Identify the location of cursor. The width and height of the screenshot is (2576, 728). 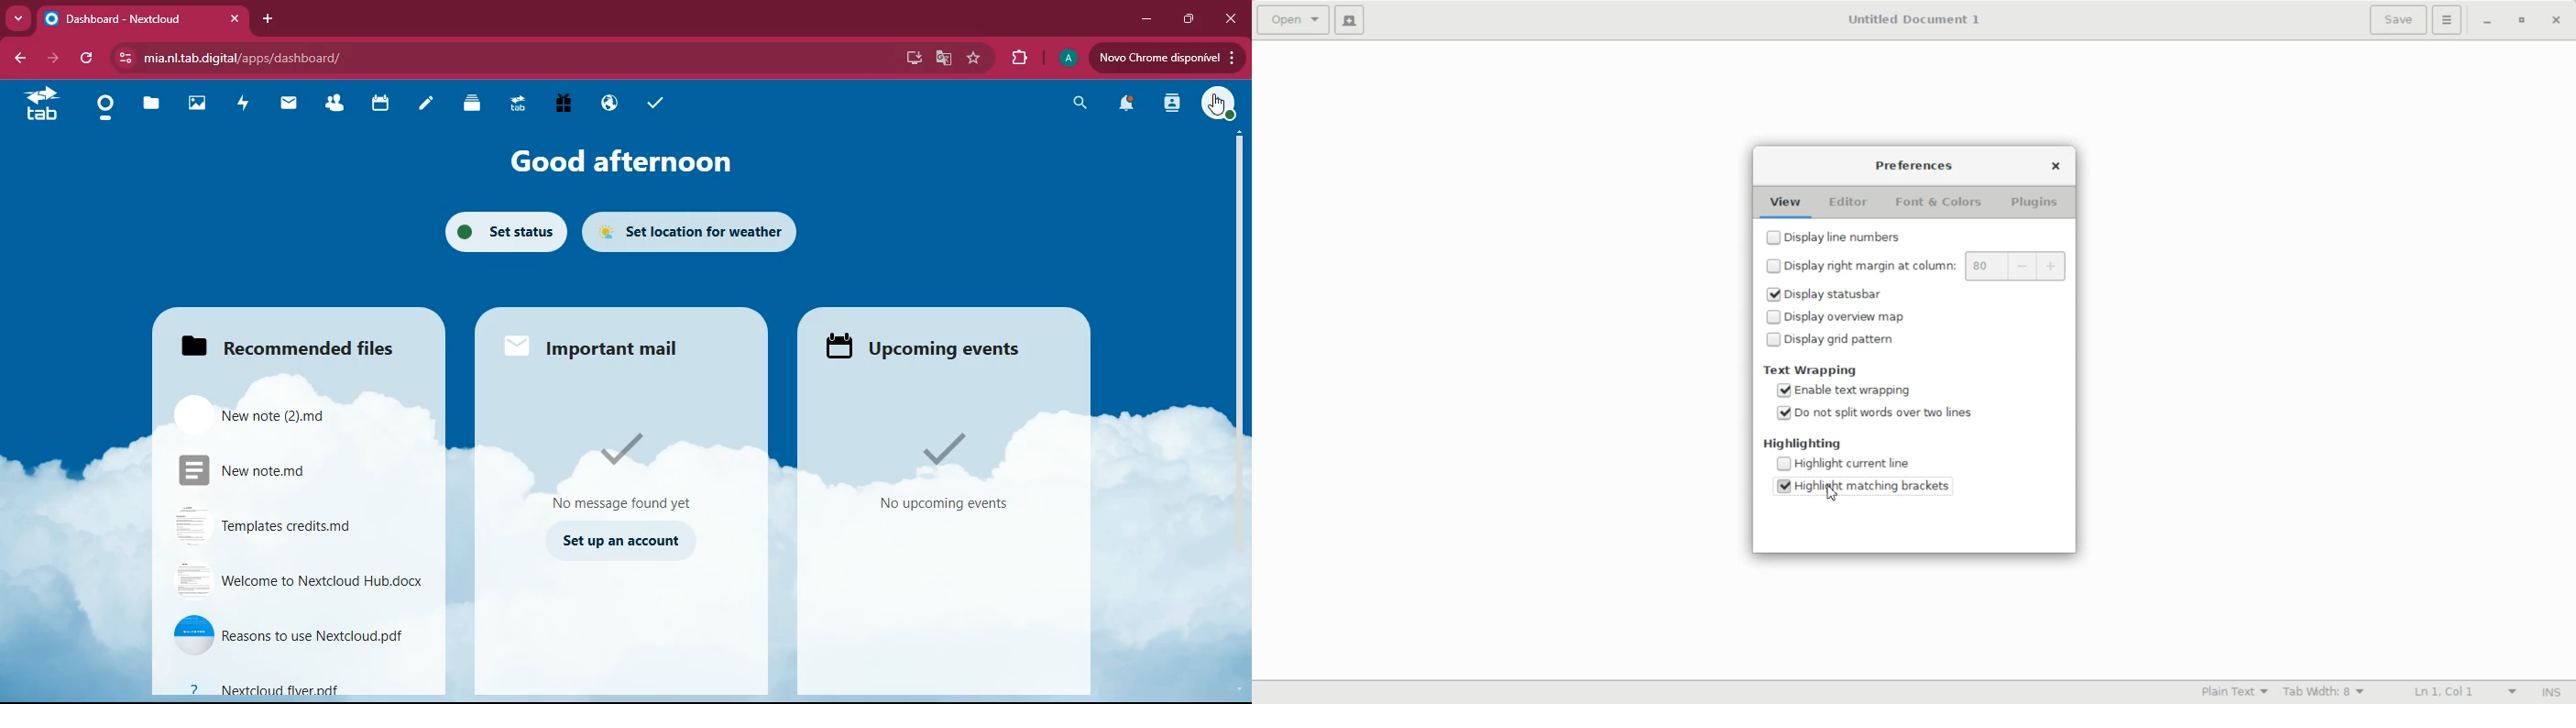
(1215, 104).